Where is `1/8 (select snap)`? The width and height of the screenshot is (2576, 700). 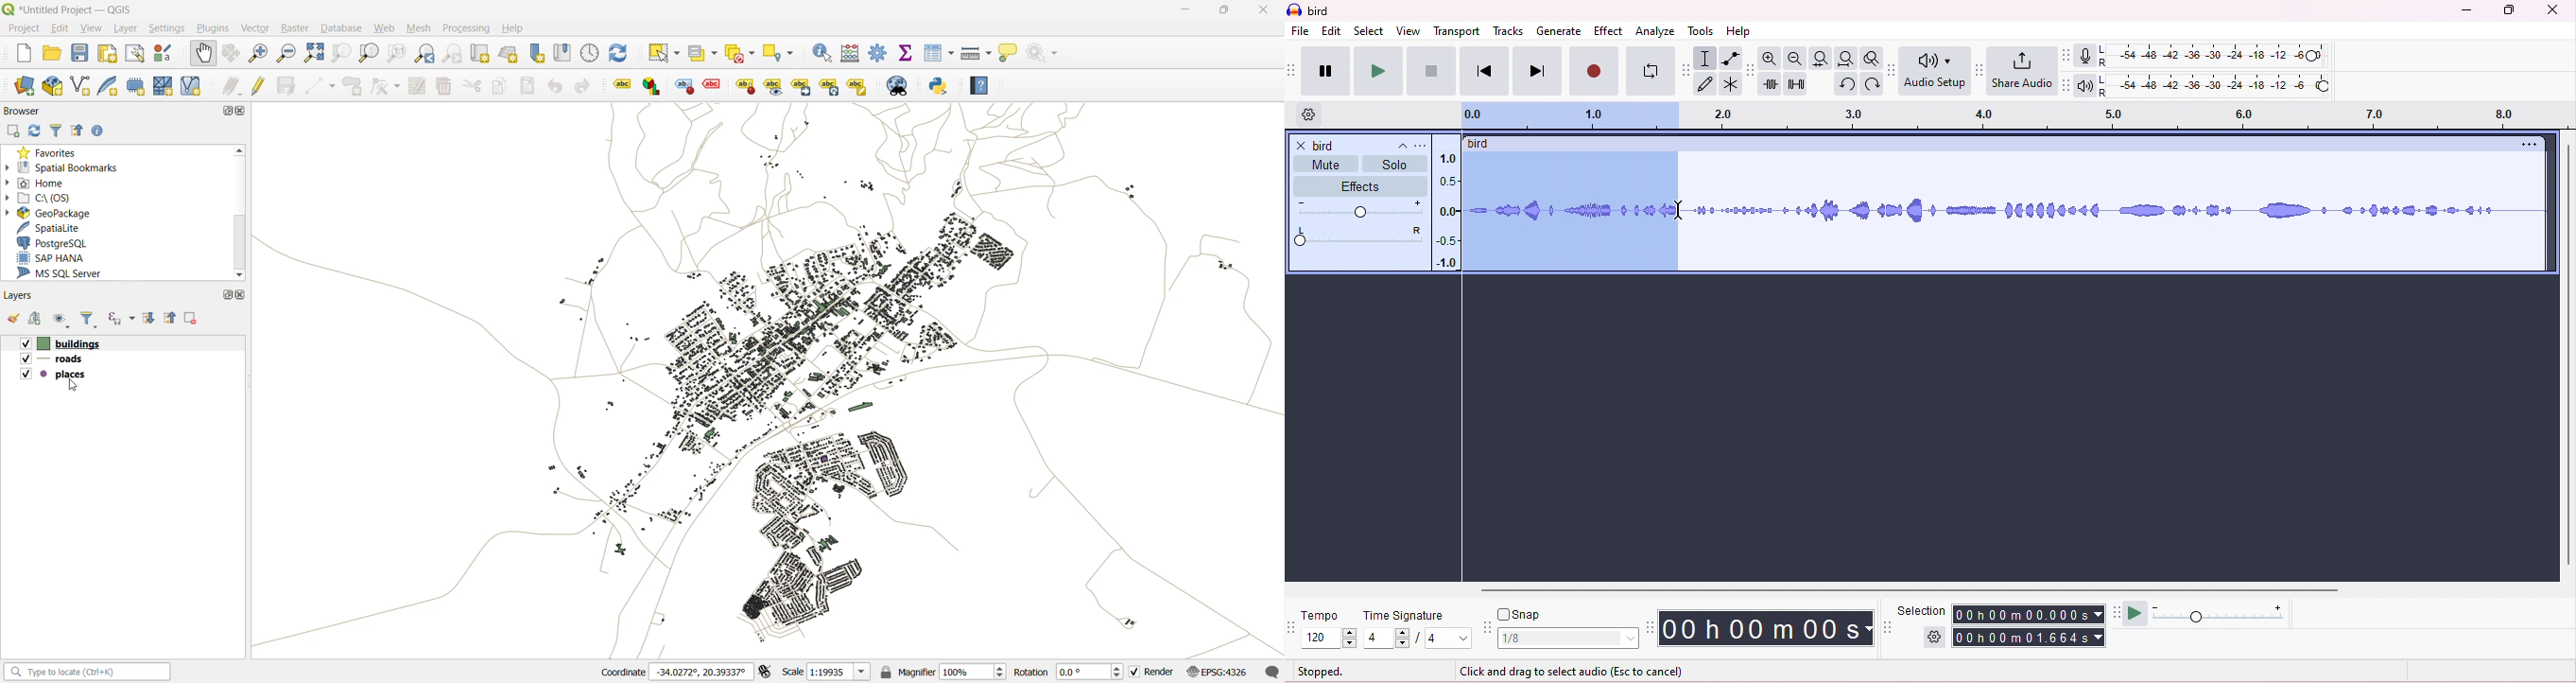 1/8 (select snap) is located at coordinates (1569, 639).